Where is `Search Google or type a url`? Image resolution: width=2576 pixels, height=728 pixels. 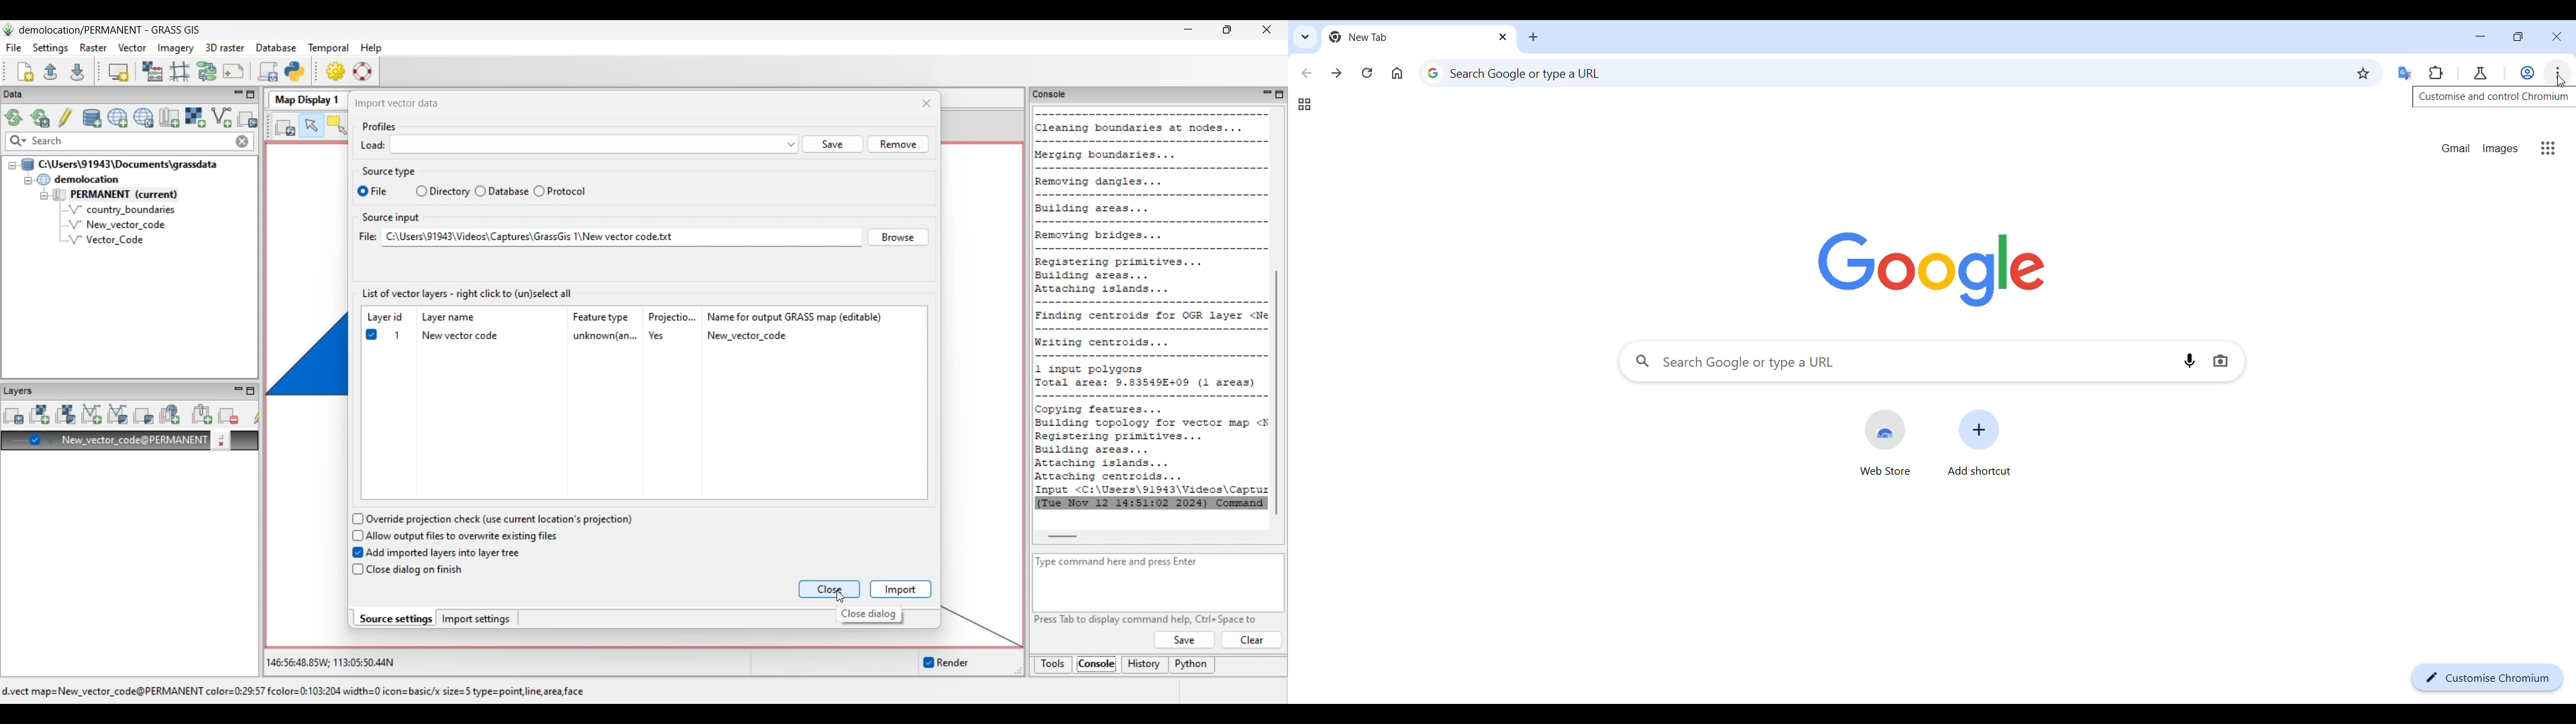
Search Google or type a url is located at coordinates (1896, 362).